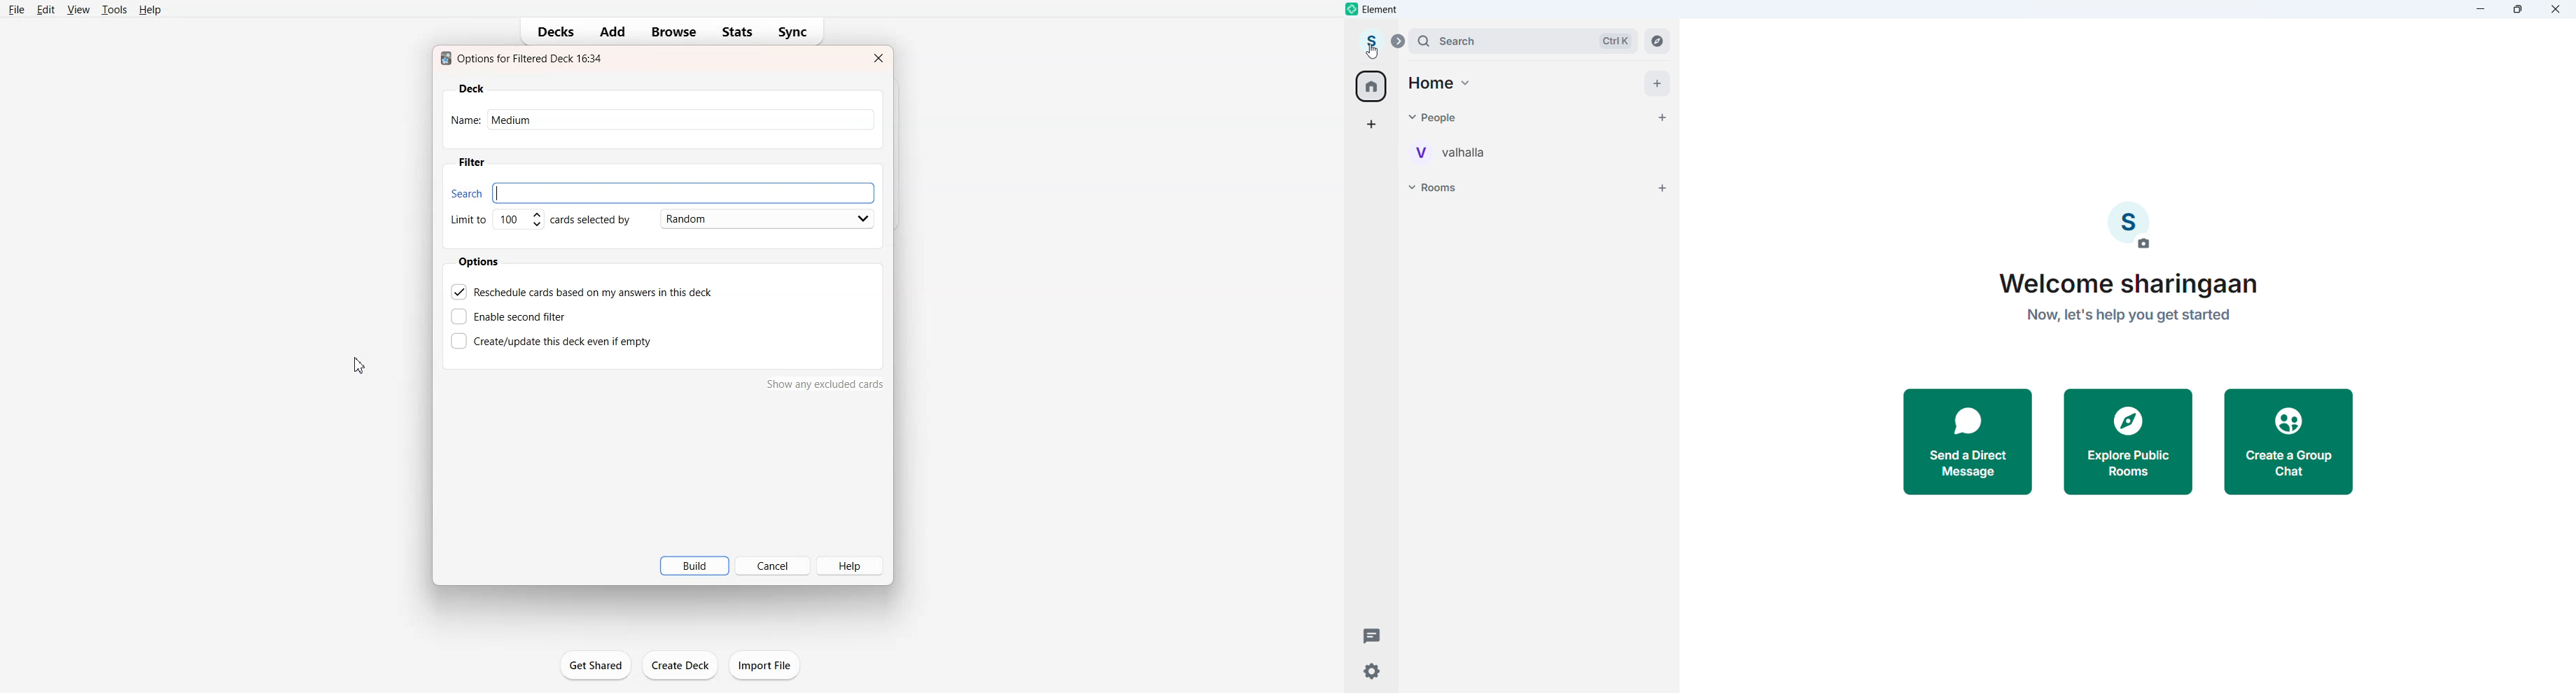 The height and width of the screenshot is (700, 2576). I want to click on Help, so click(151, 10).